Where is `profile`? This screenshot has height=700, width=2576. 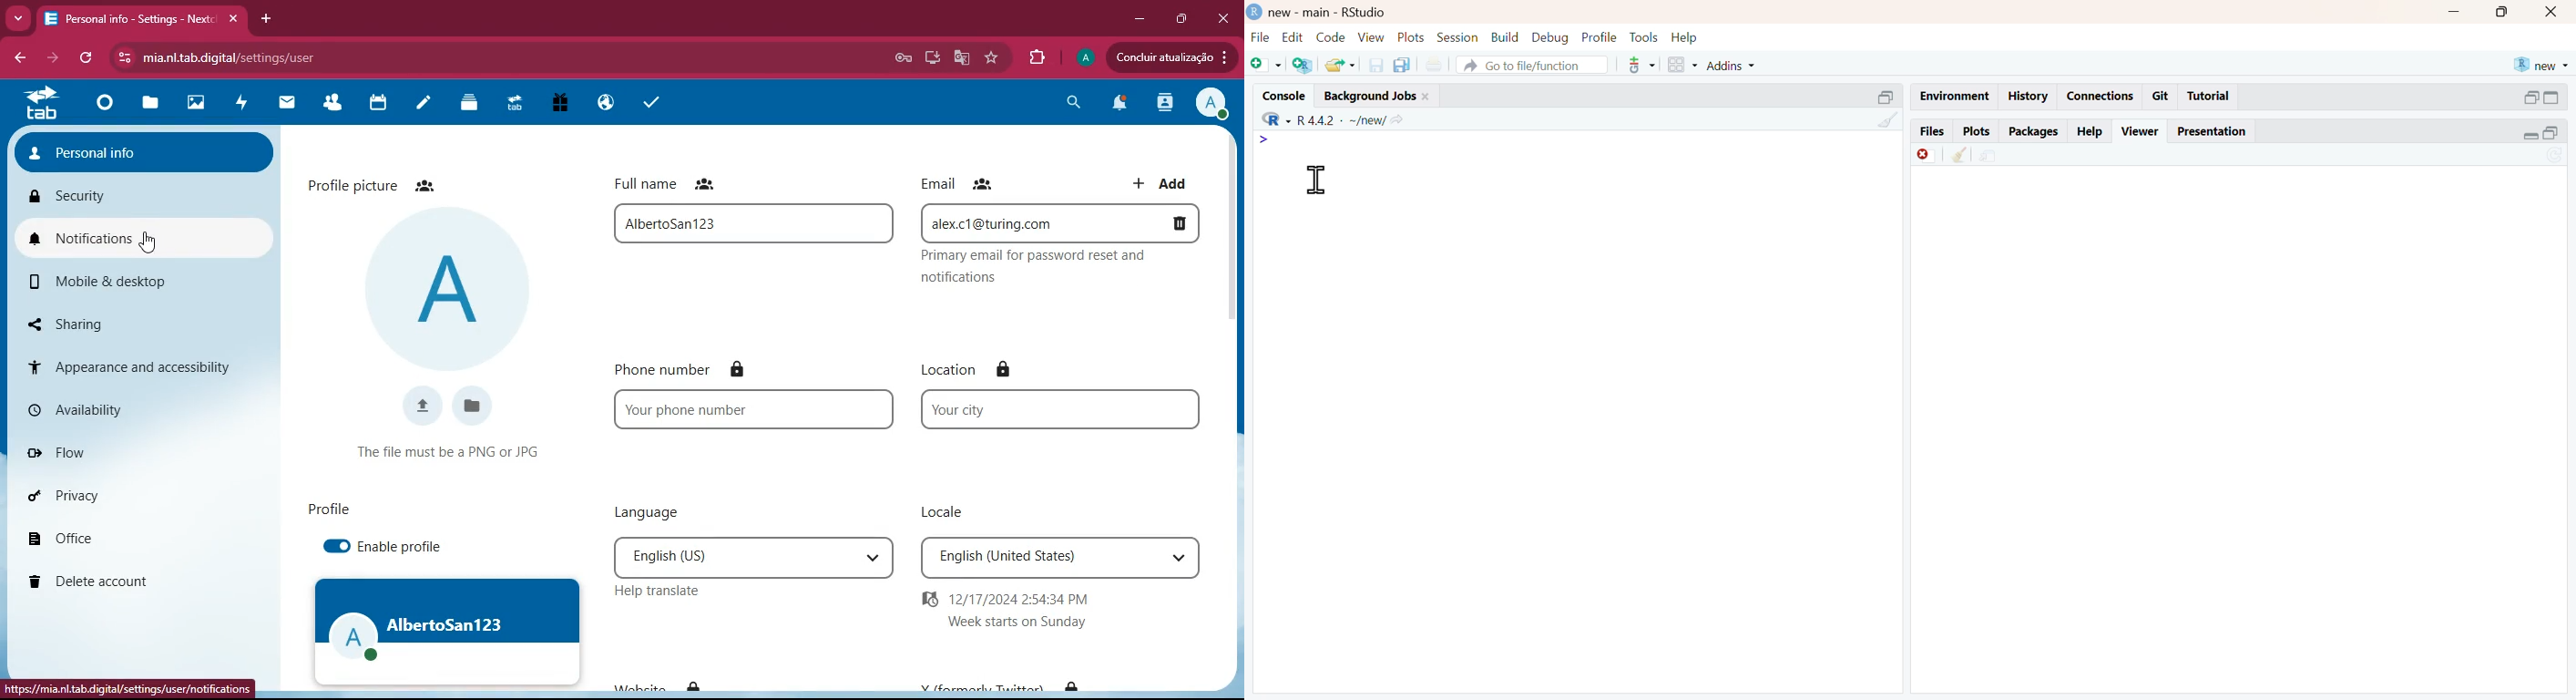
profile is located at coordinates (329, 504).